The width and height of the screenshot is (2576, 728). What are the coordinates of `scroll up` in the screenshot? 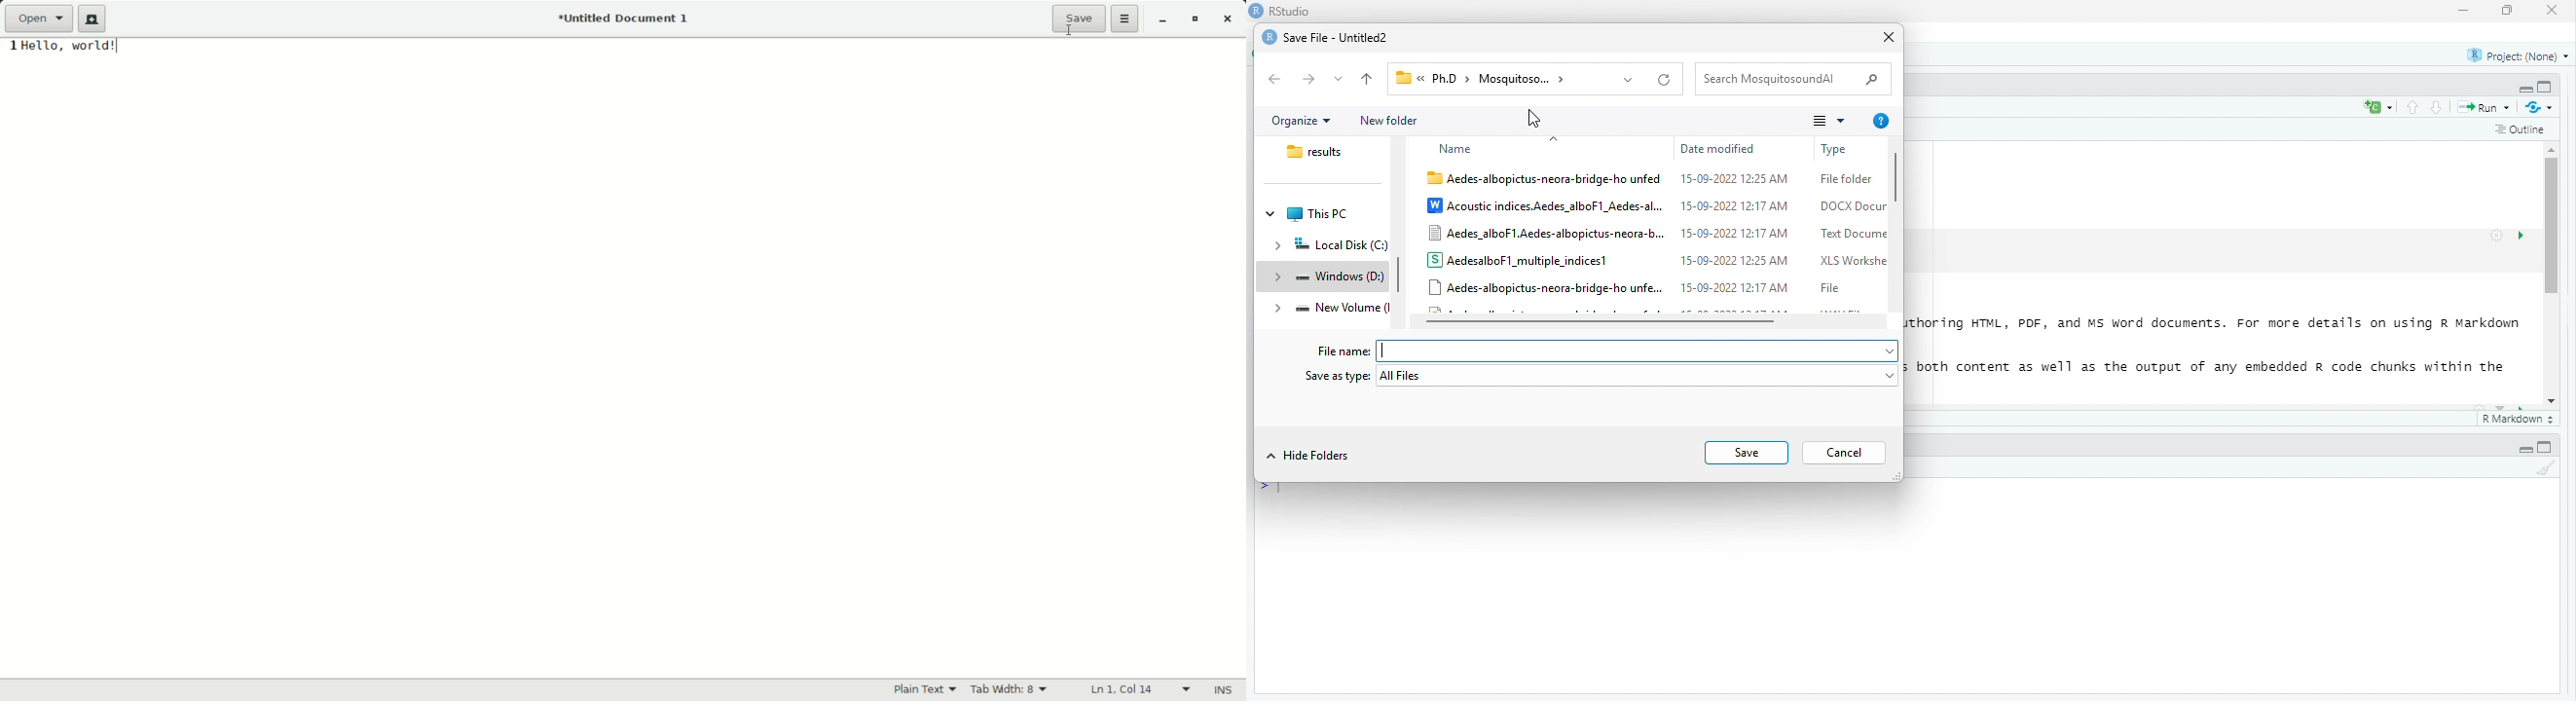 It's located at (2554, 149).